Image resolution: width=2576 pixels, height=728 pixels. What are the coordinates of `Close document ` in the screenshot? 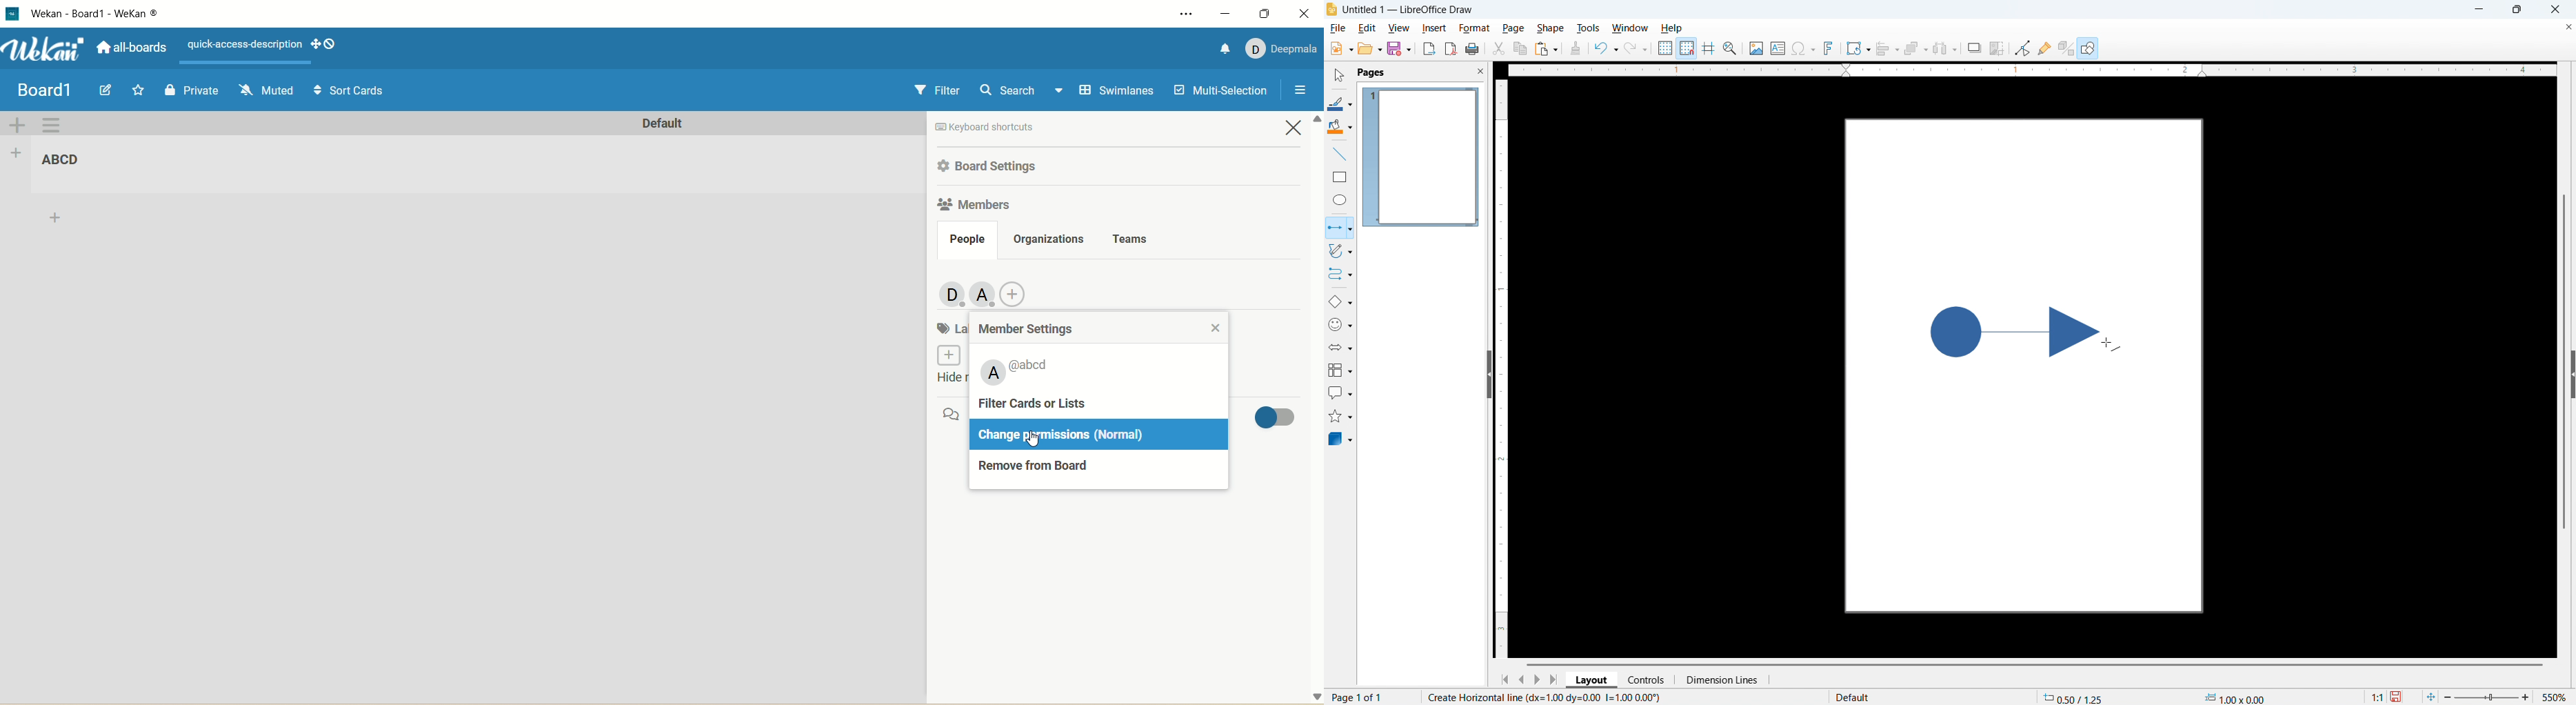 It's located at (2568, 27).